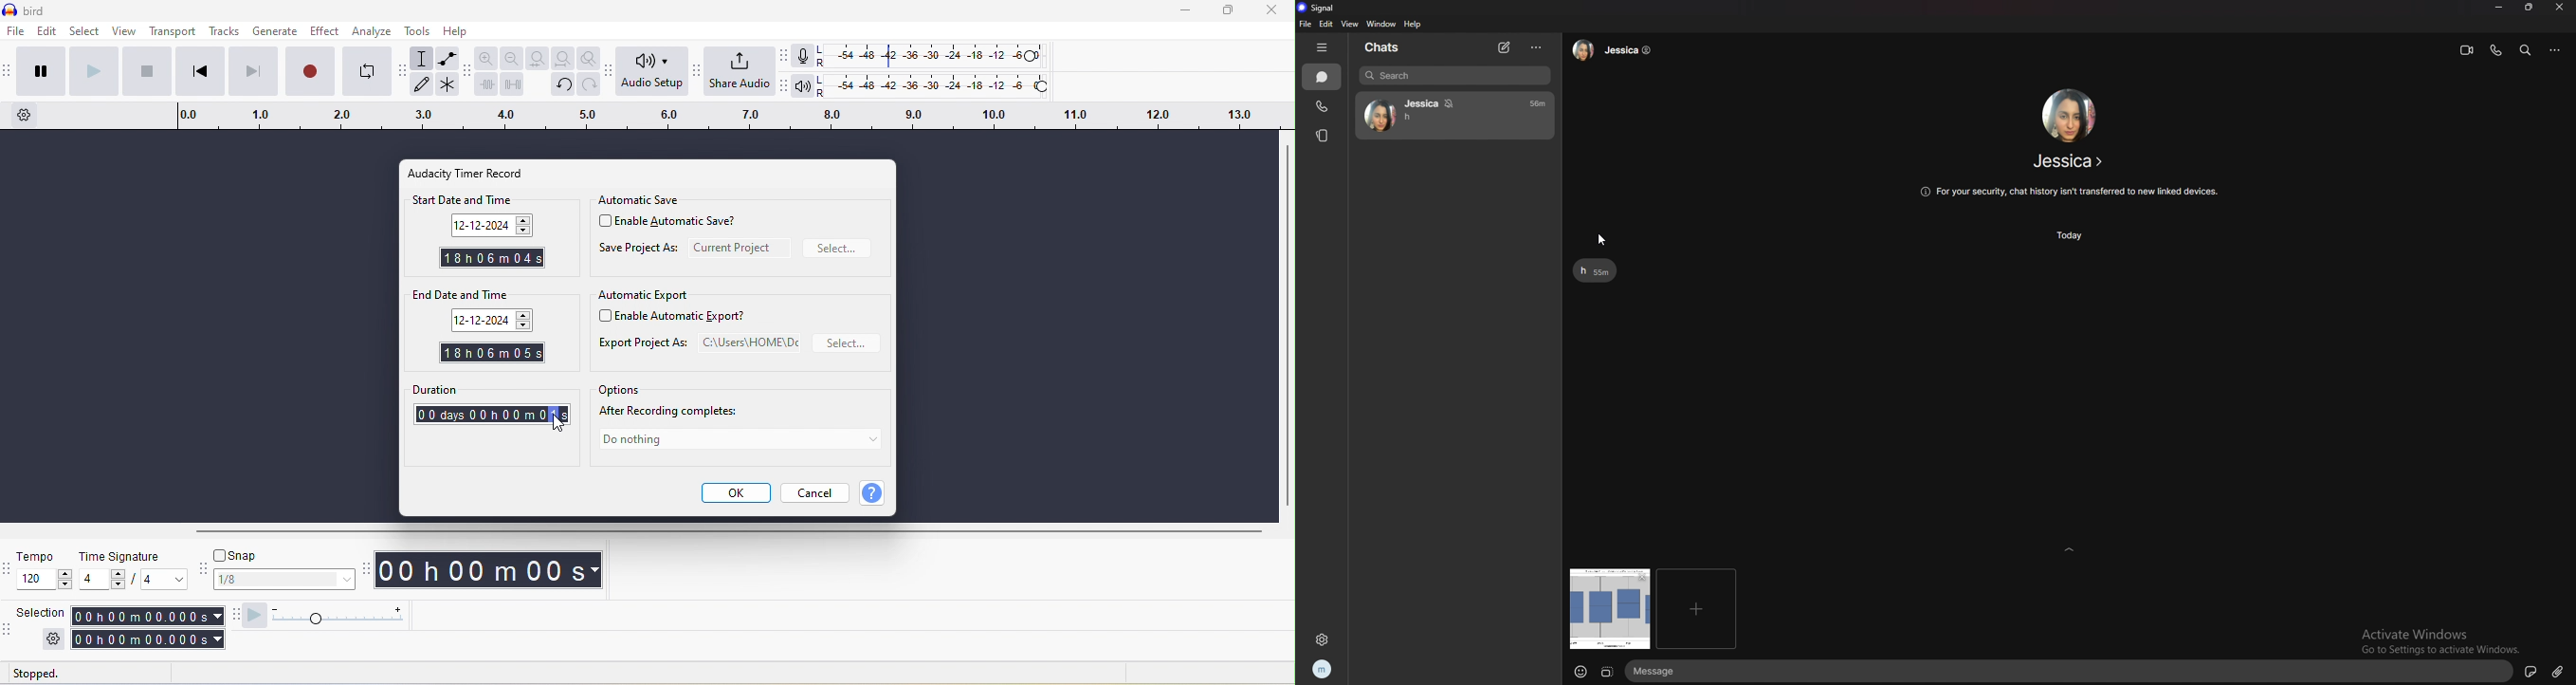 The image size is (2576, 700). What do you see at coordinates (1580, 670) in the screenshot?
I see `emojis` at bounding box center [1580, 670].